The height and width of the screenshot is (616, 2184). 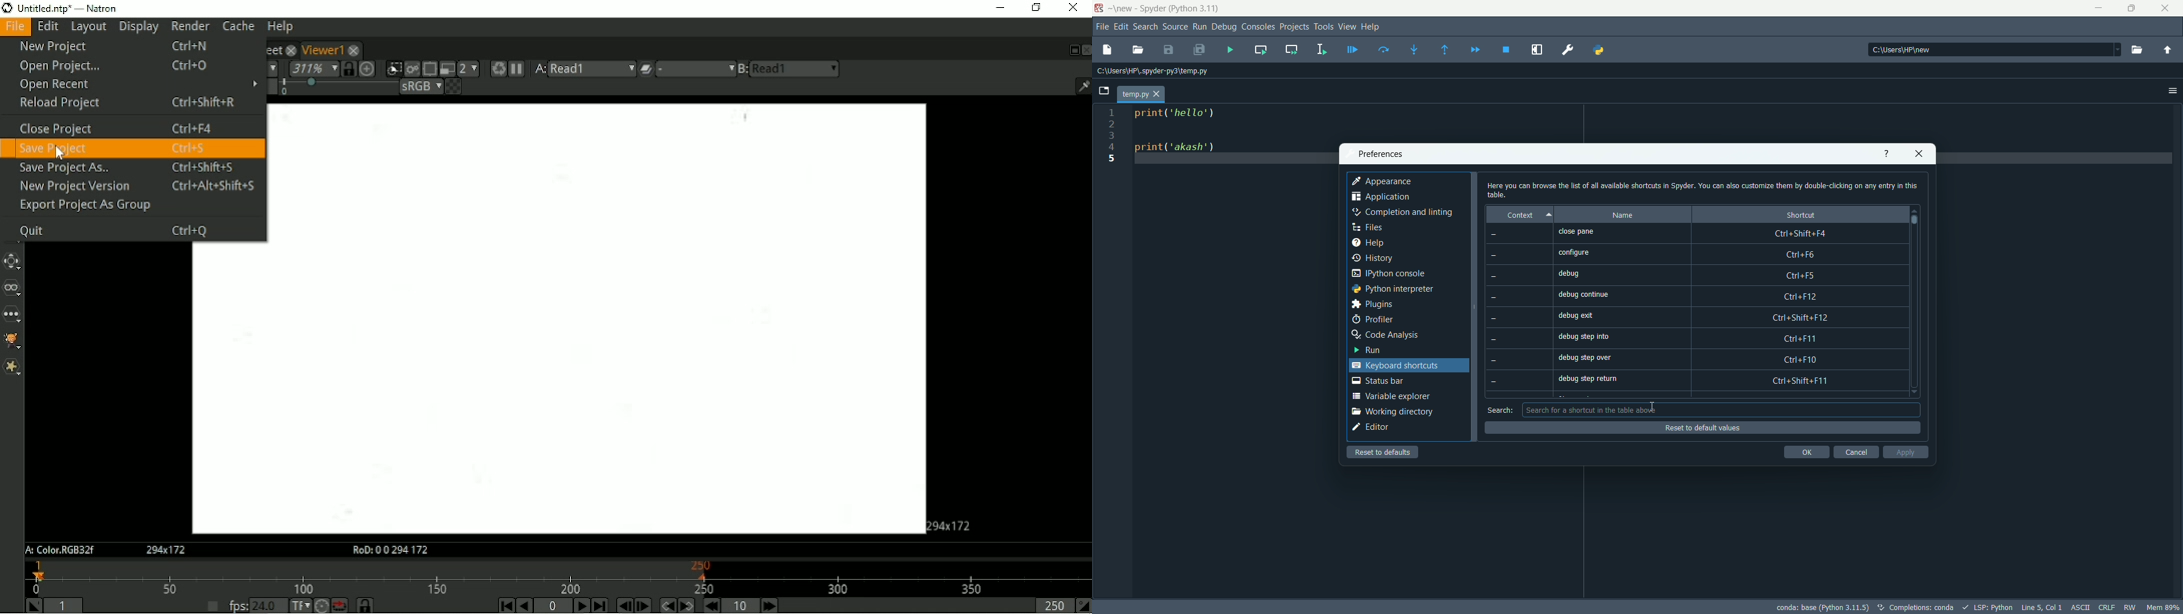 What do you see at coordinates (1703, 428) in the screenshot?
I see `reset to default values` at bounding box center [1703, 428].